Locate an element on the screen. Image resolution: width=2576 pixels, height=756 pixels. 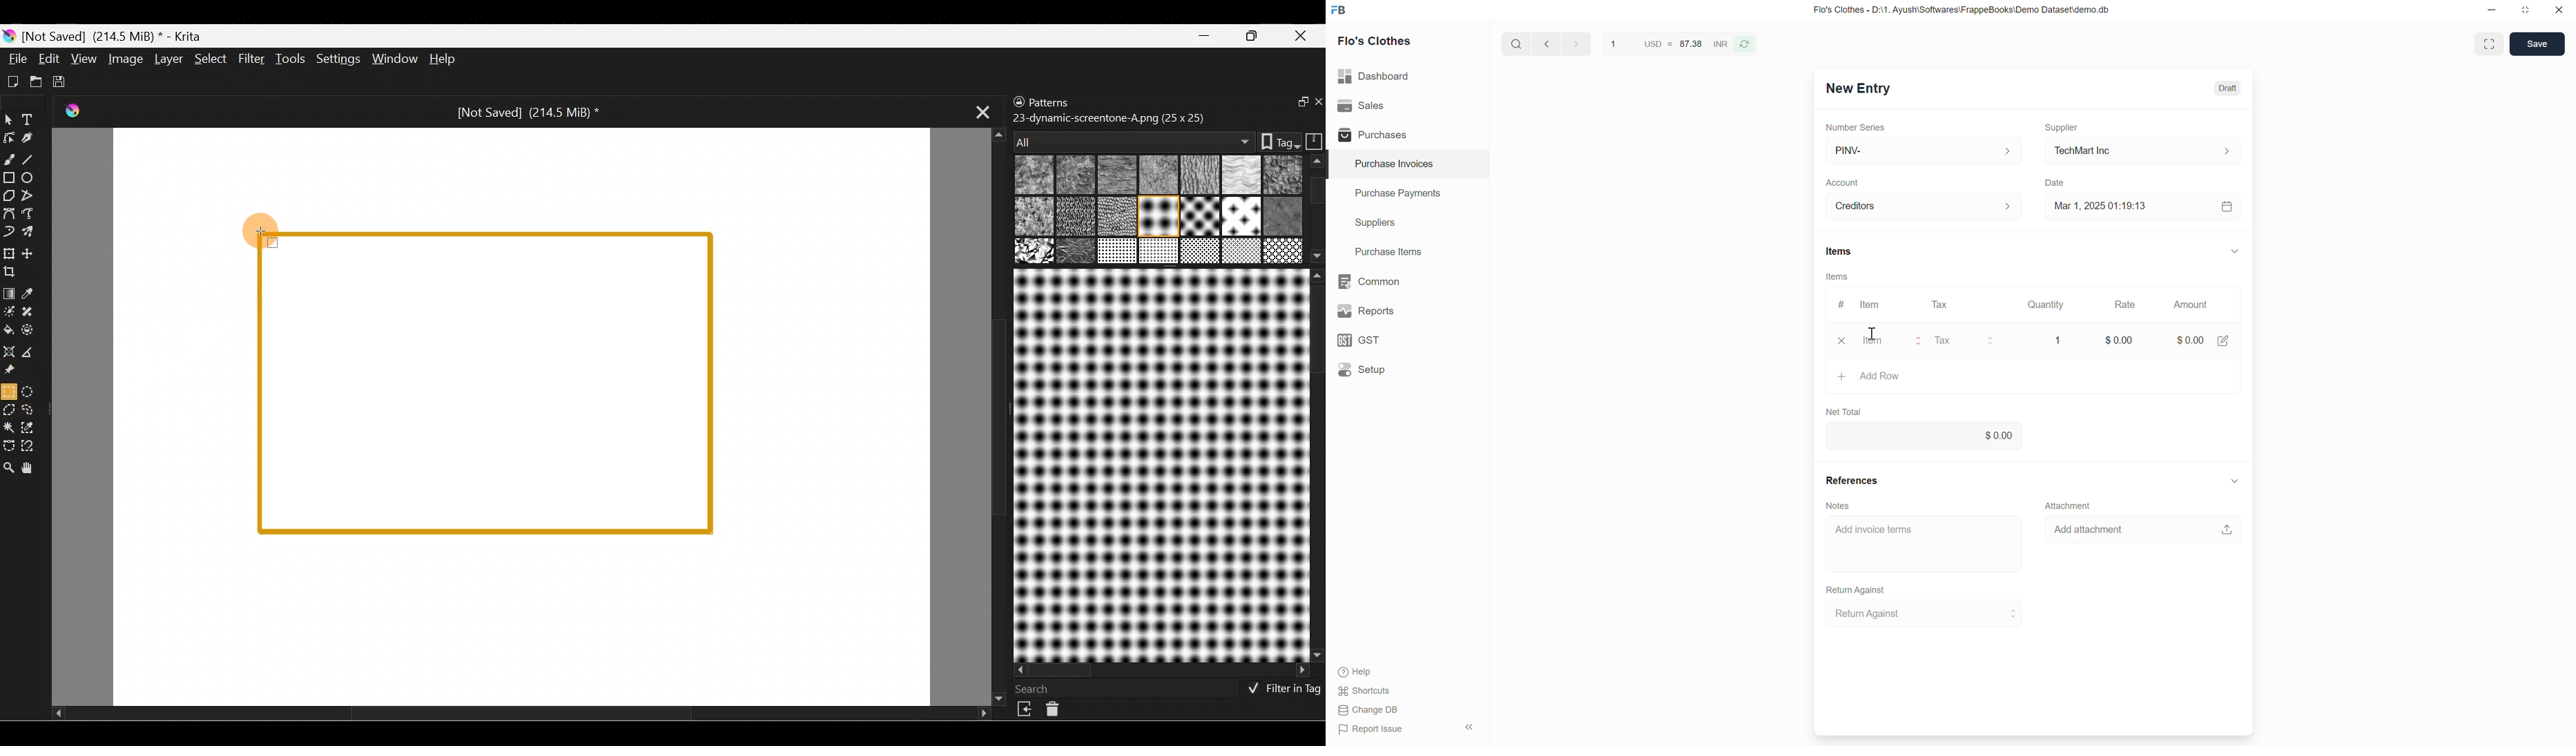
Minimize is located at coordinates (1205, 35).